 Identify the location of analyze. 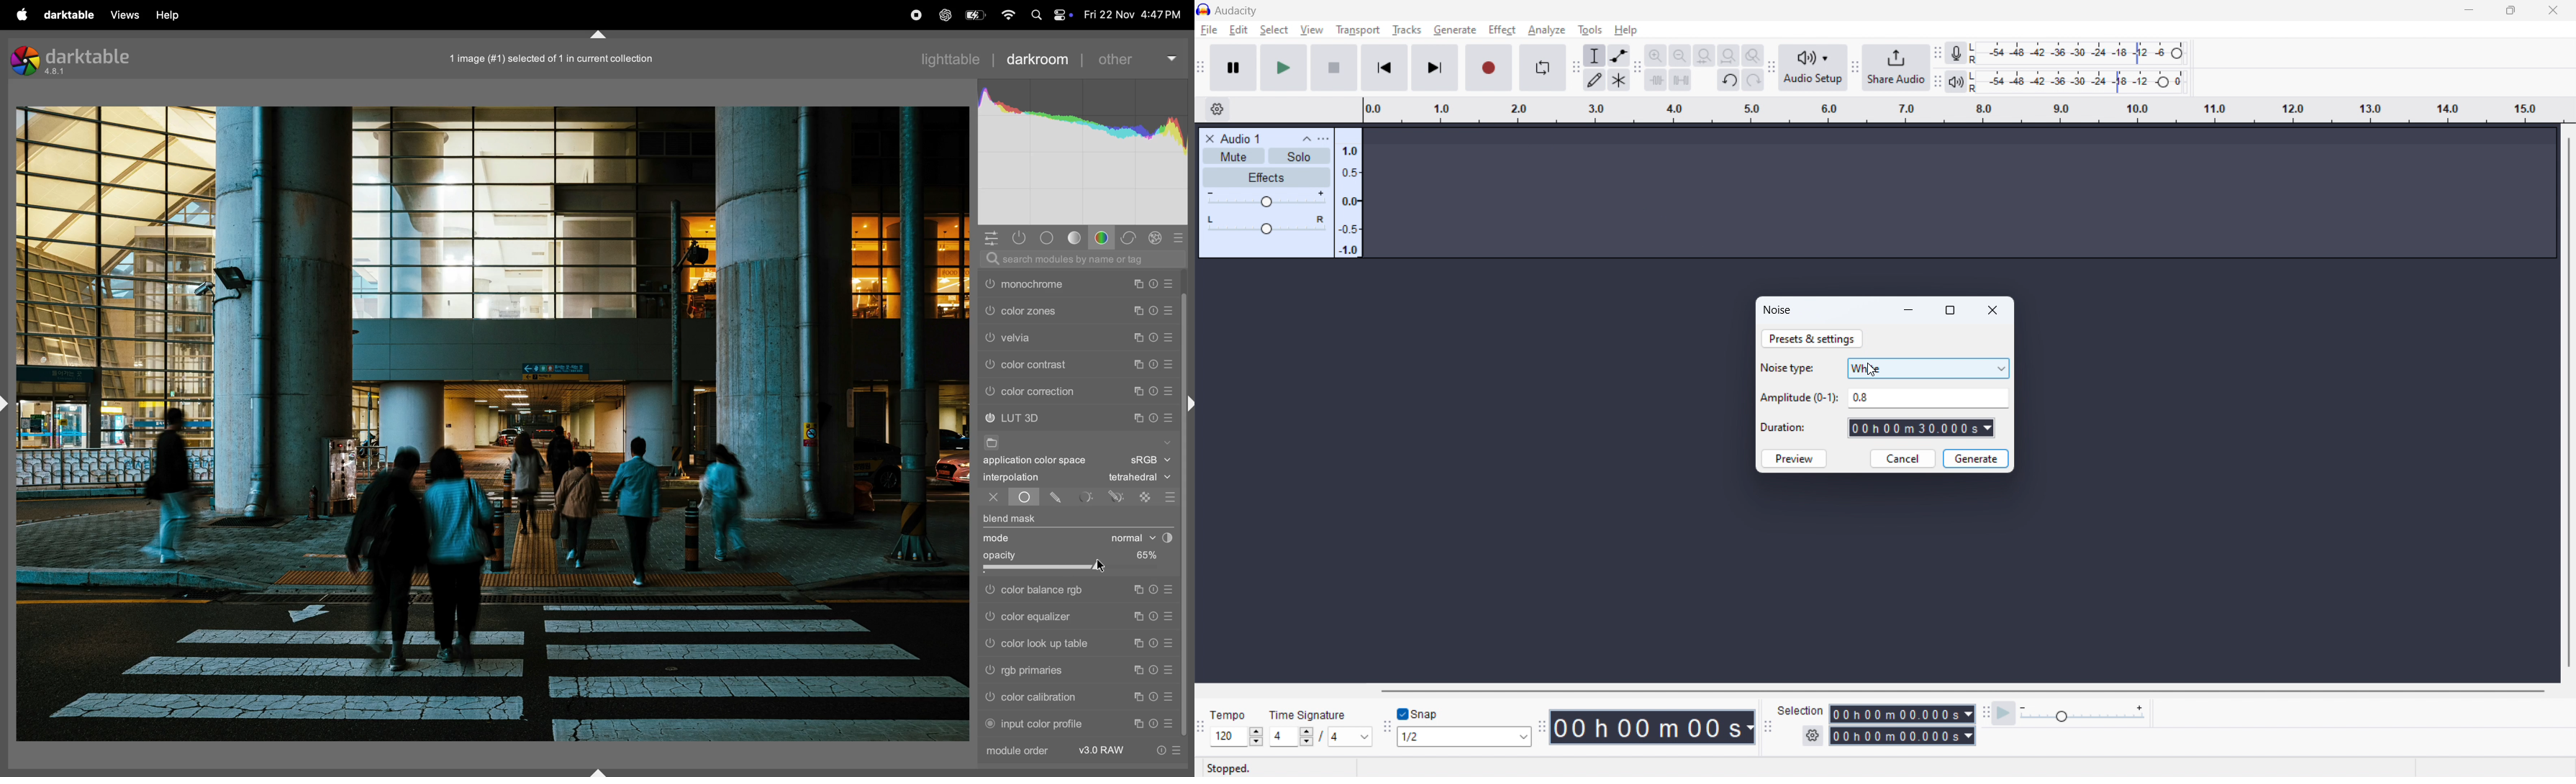
(1546, 29).